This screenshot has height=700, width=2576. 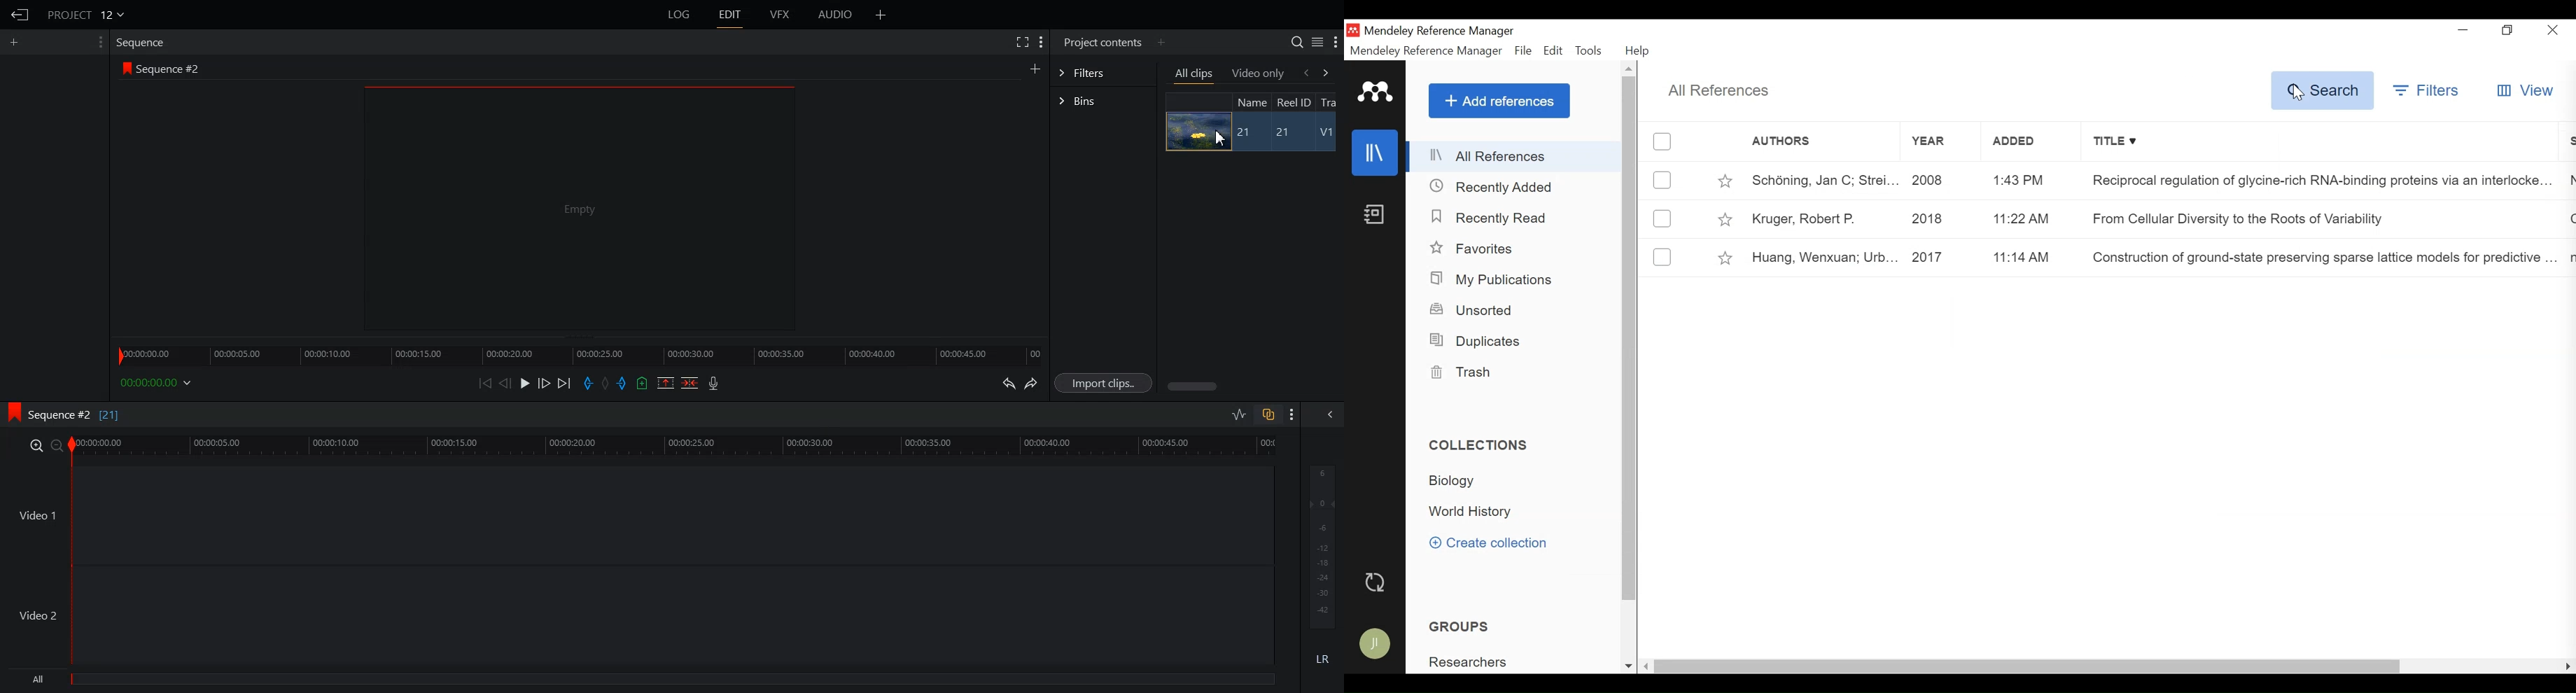 What do you see at coordinates (1941, 219) in the screenshot?
I see `2018` at bounding box center [1941, 219].